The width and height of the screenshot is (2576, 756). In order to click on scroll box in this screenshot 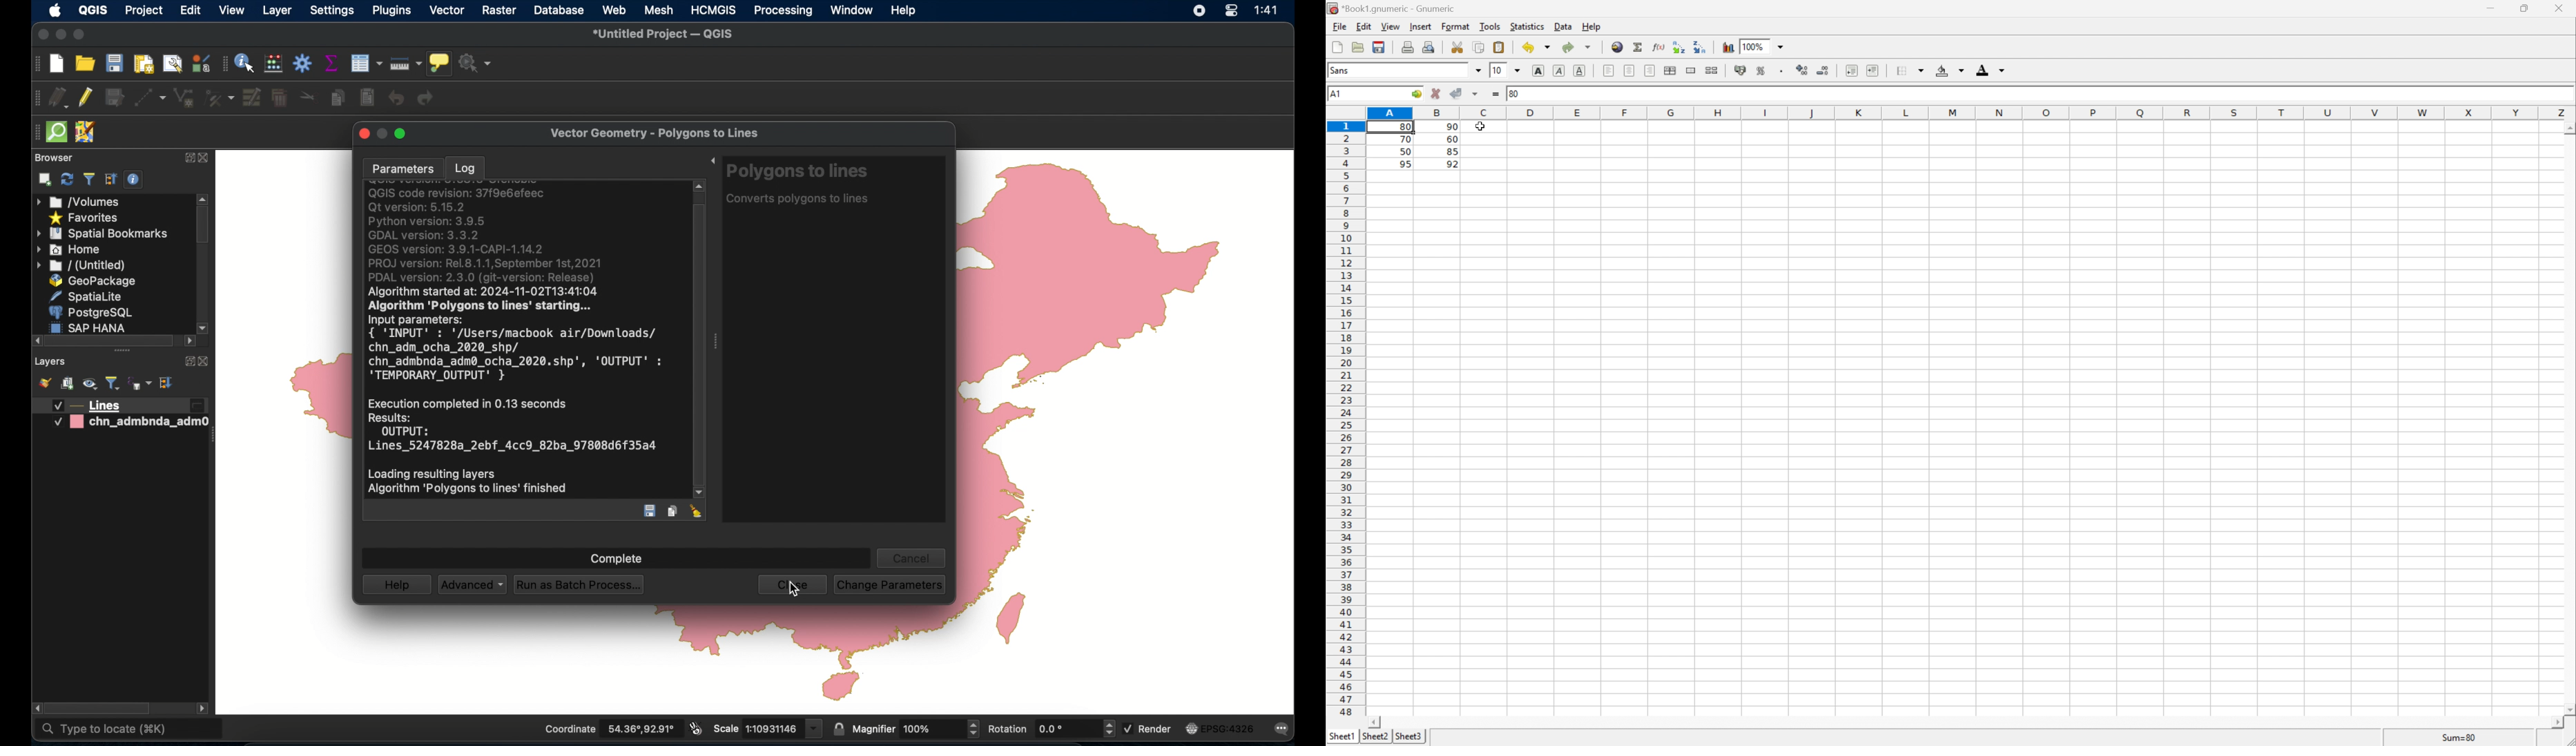, I will do `click(701, 343)`.